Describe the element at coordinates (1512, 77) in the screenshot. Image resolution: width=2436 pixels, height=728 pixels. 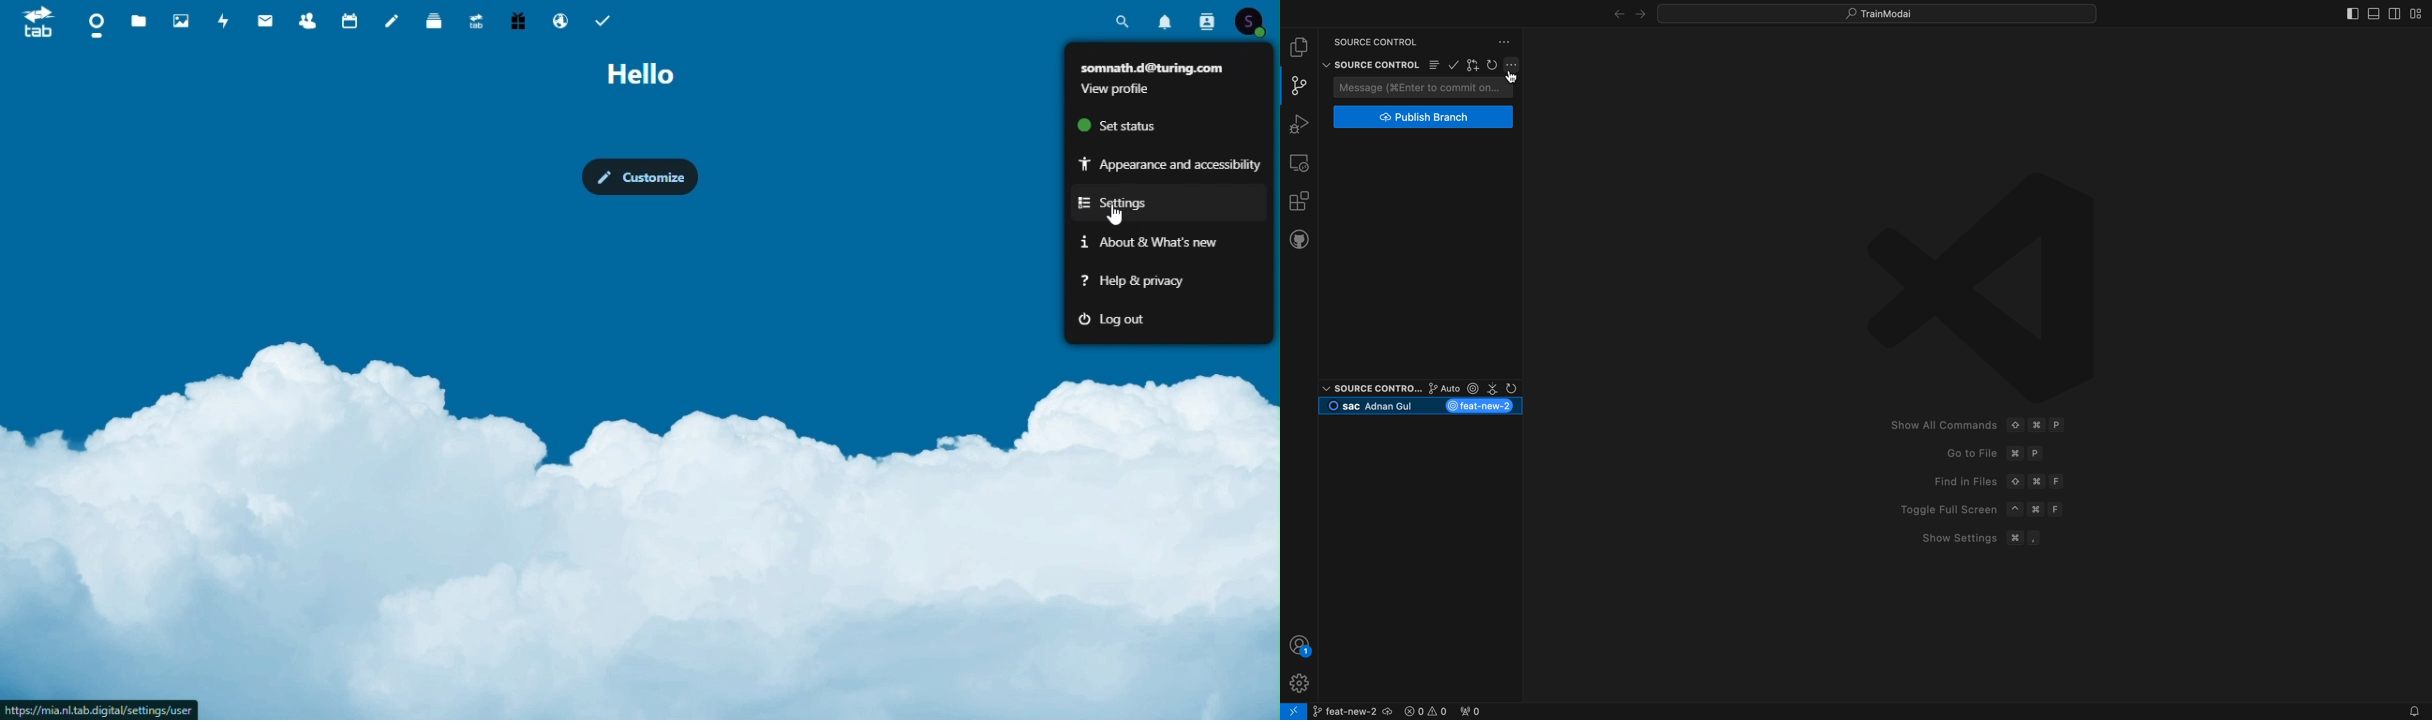
I see `Cursor` at that location.